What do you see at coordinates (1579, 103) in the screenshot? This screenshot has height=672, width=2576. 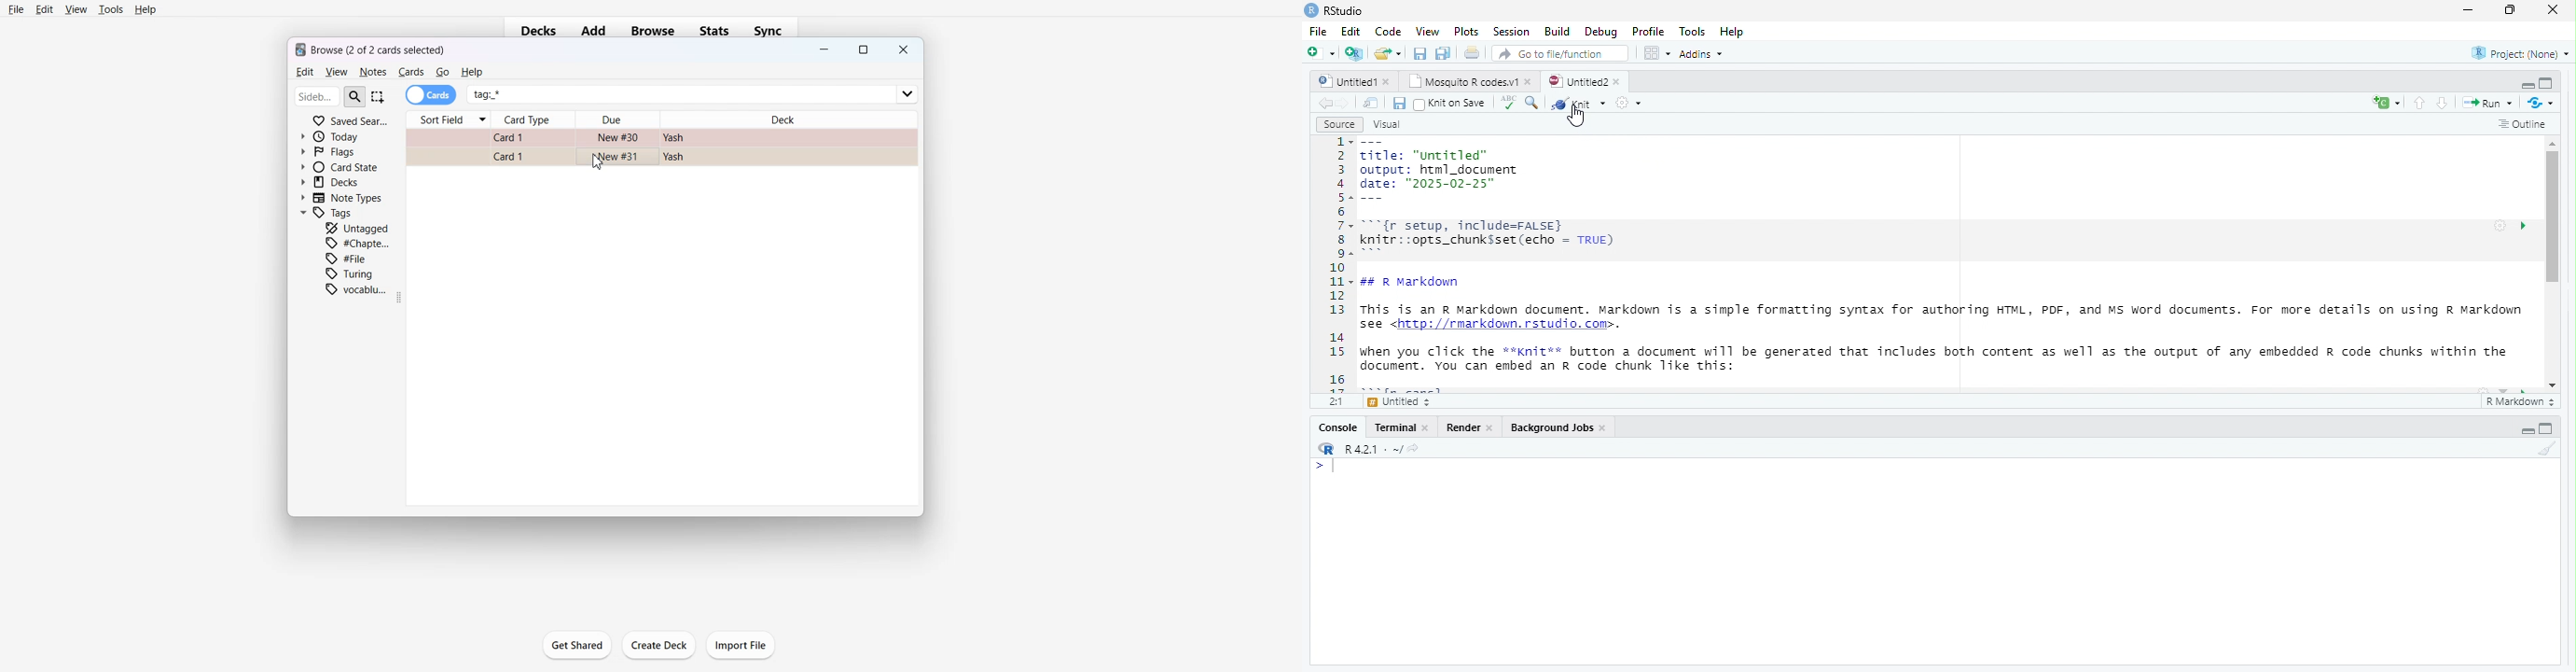 I see `Knit` at bounding box center [1579, 103].